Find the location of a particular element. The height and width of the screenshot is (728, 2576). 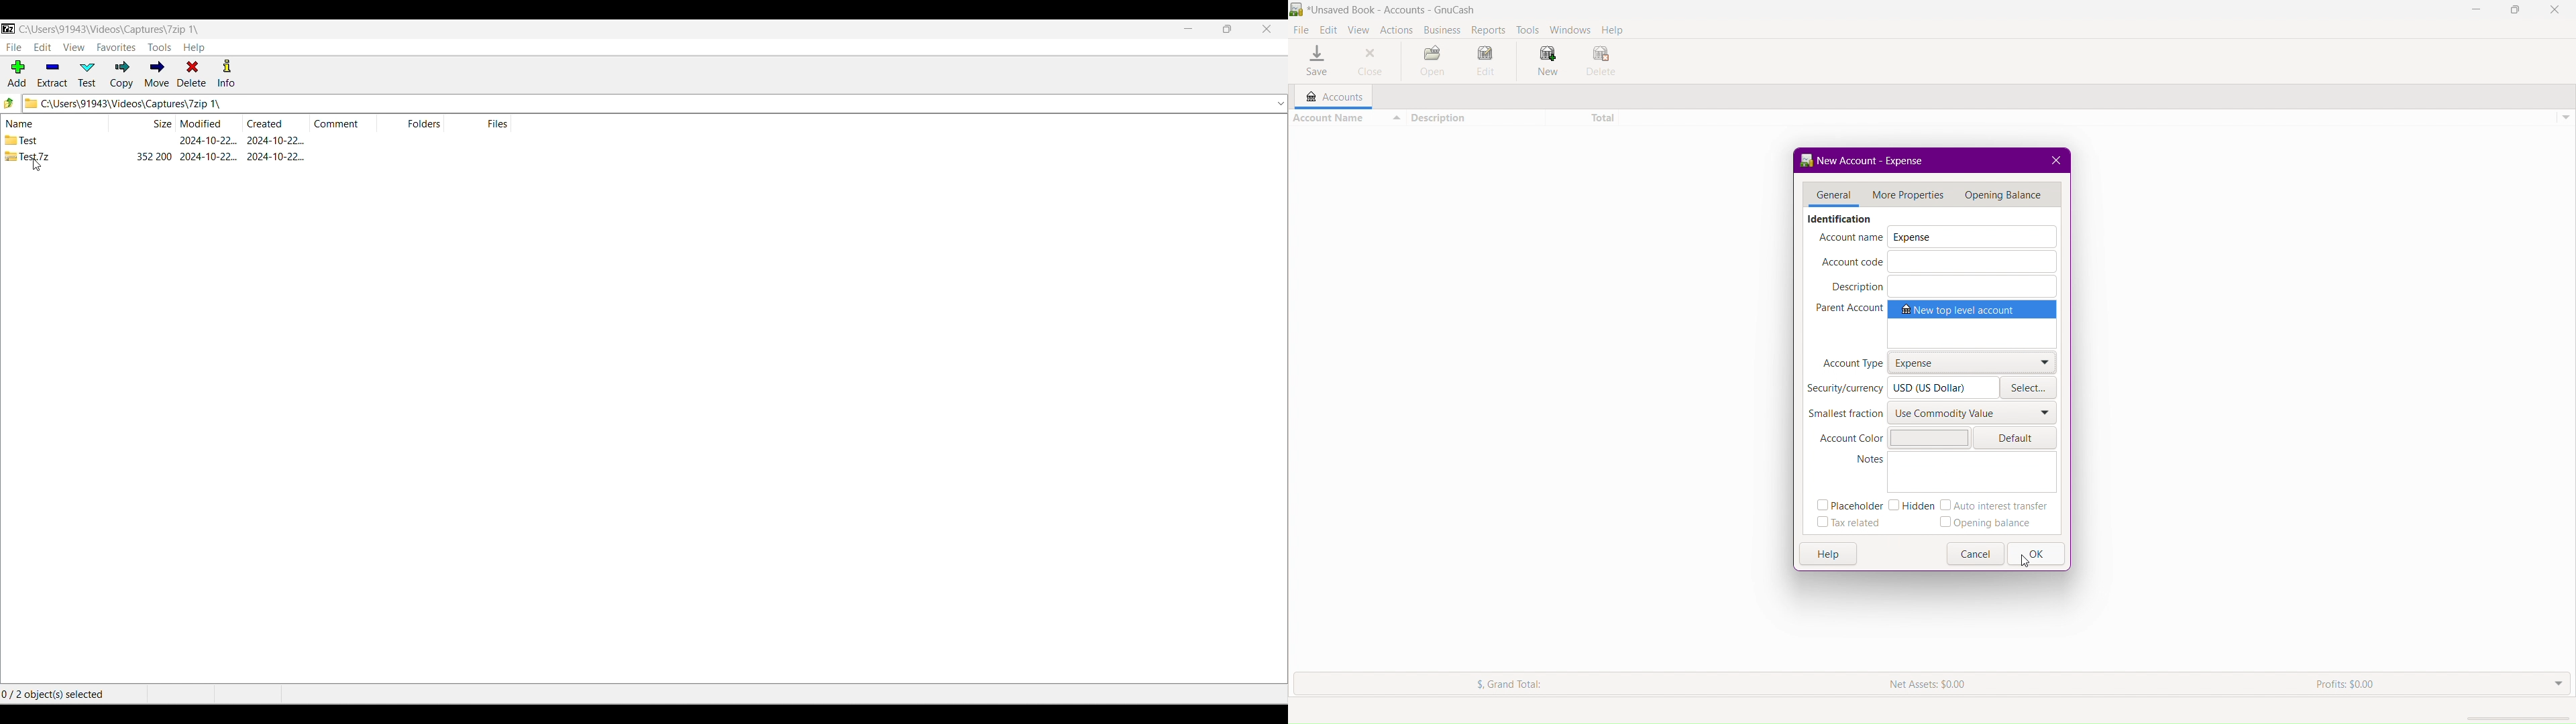

Profits: $0.00 is located at coordinates (2350, 684).